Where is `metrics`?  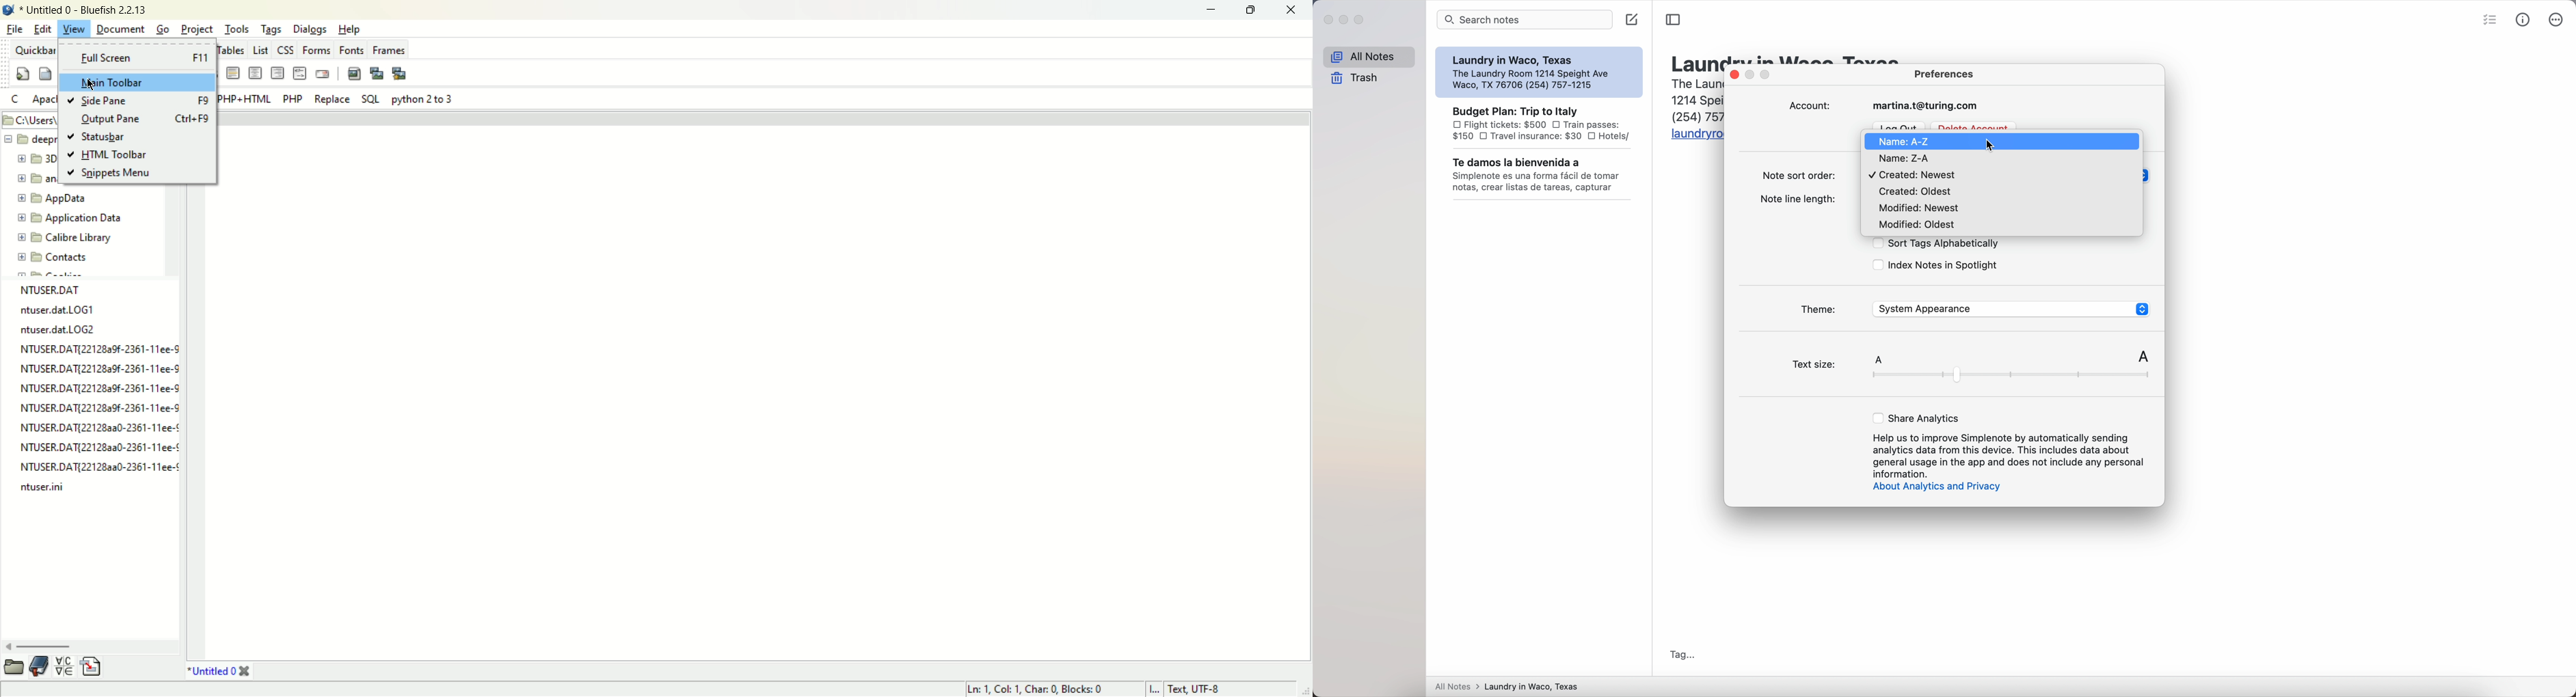 metrics is located at coordinates (2525, 20).